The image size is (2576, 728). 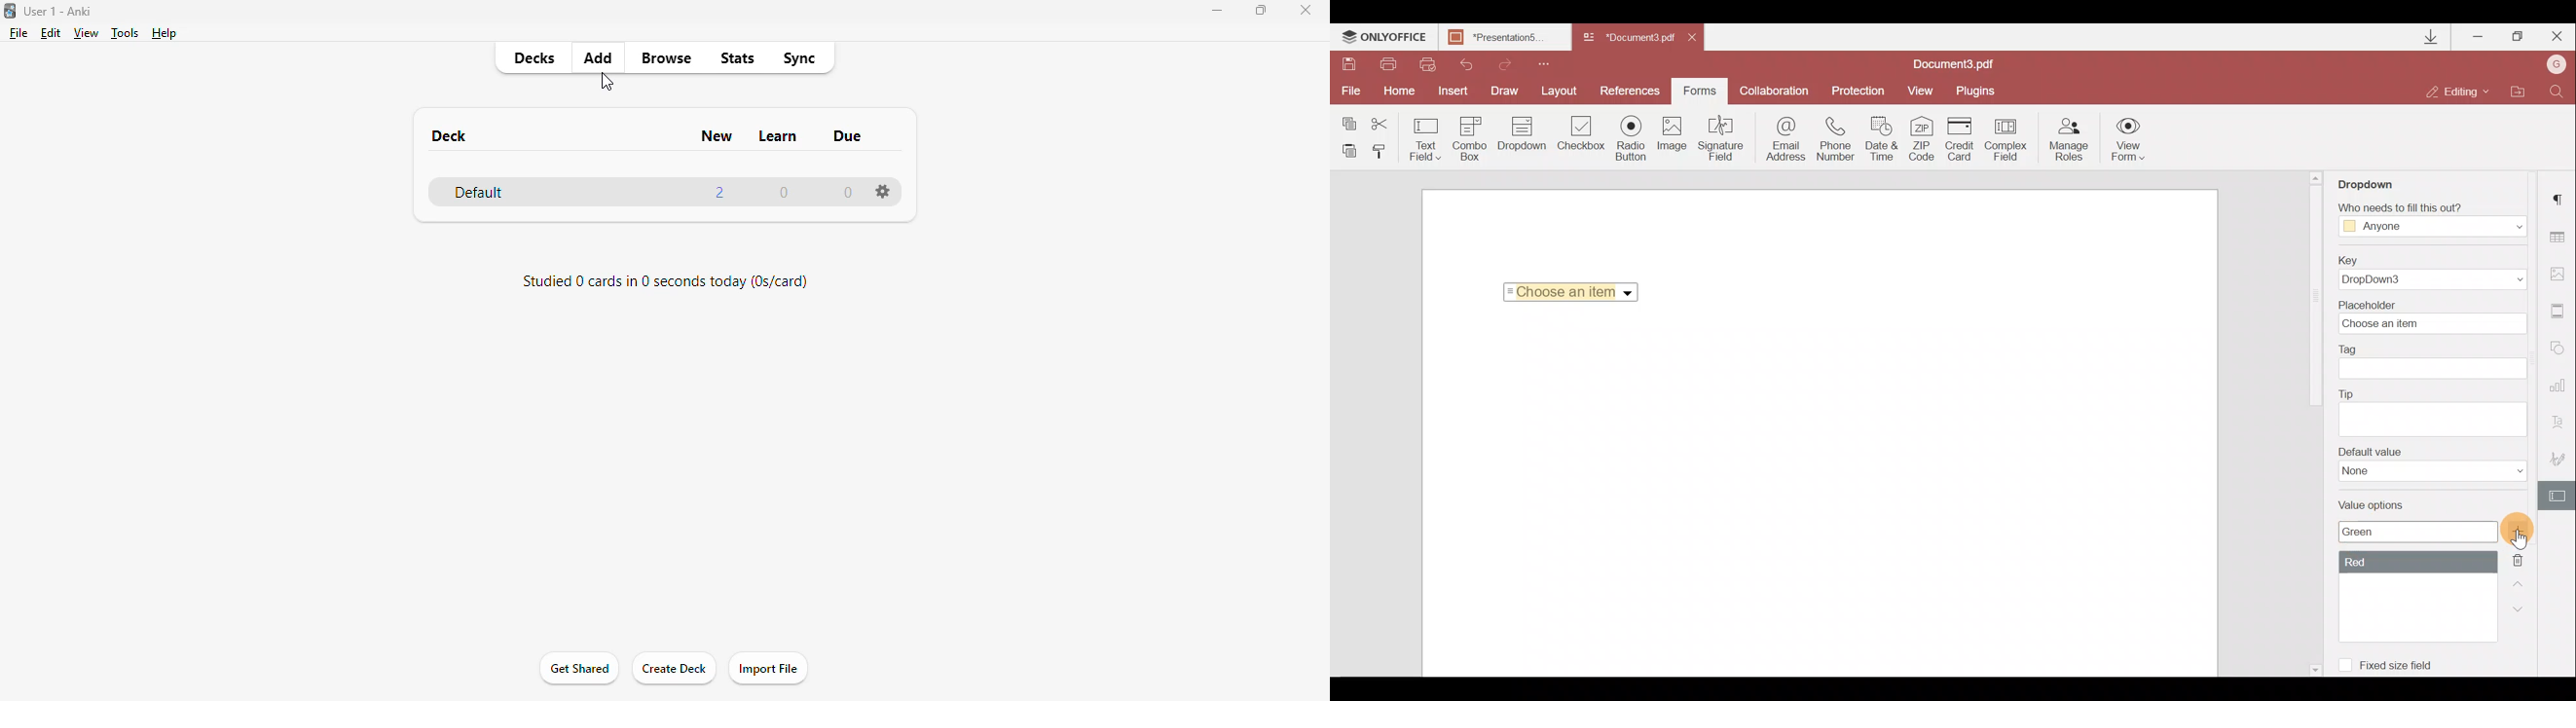 What do you see at coordinates (52, 32) in the screenshot?
I see `edit` at bounding box center [52, 32].